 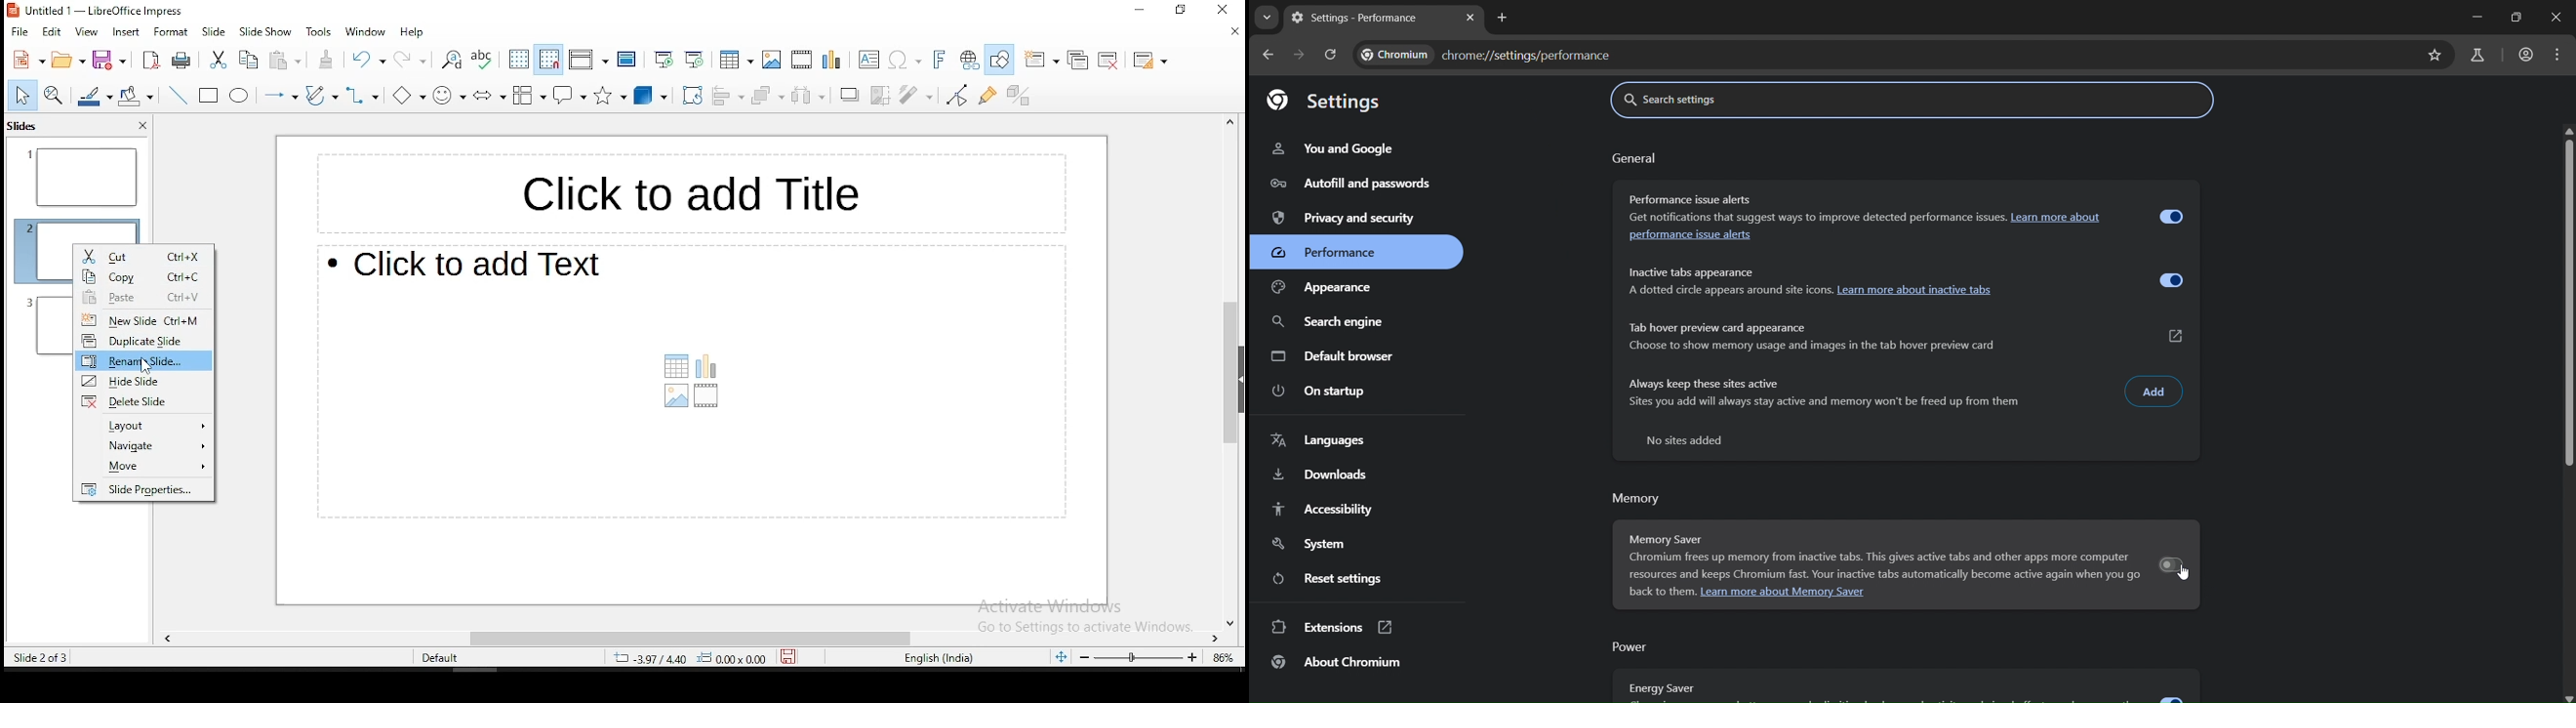 What do you see at coordinates (1335, 56) in the screenshot?
I see `reload` at bounding box center [1335, 56].